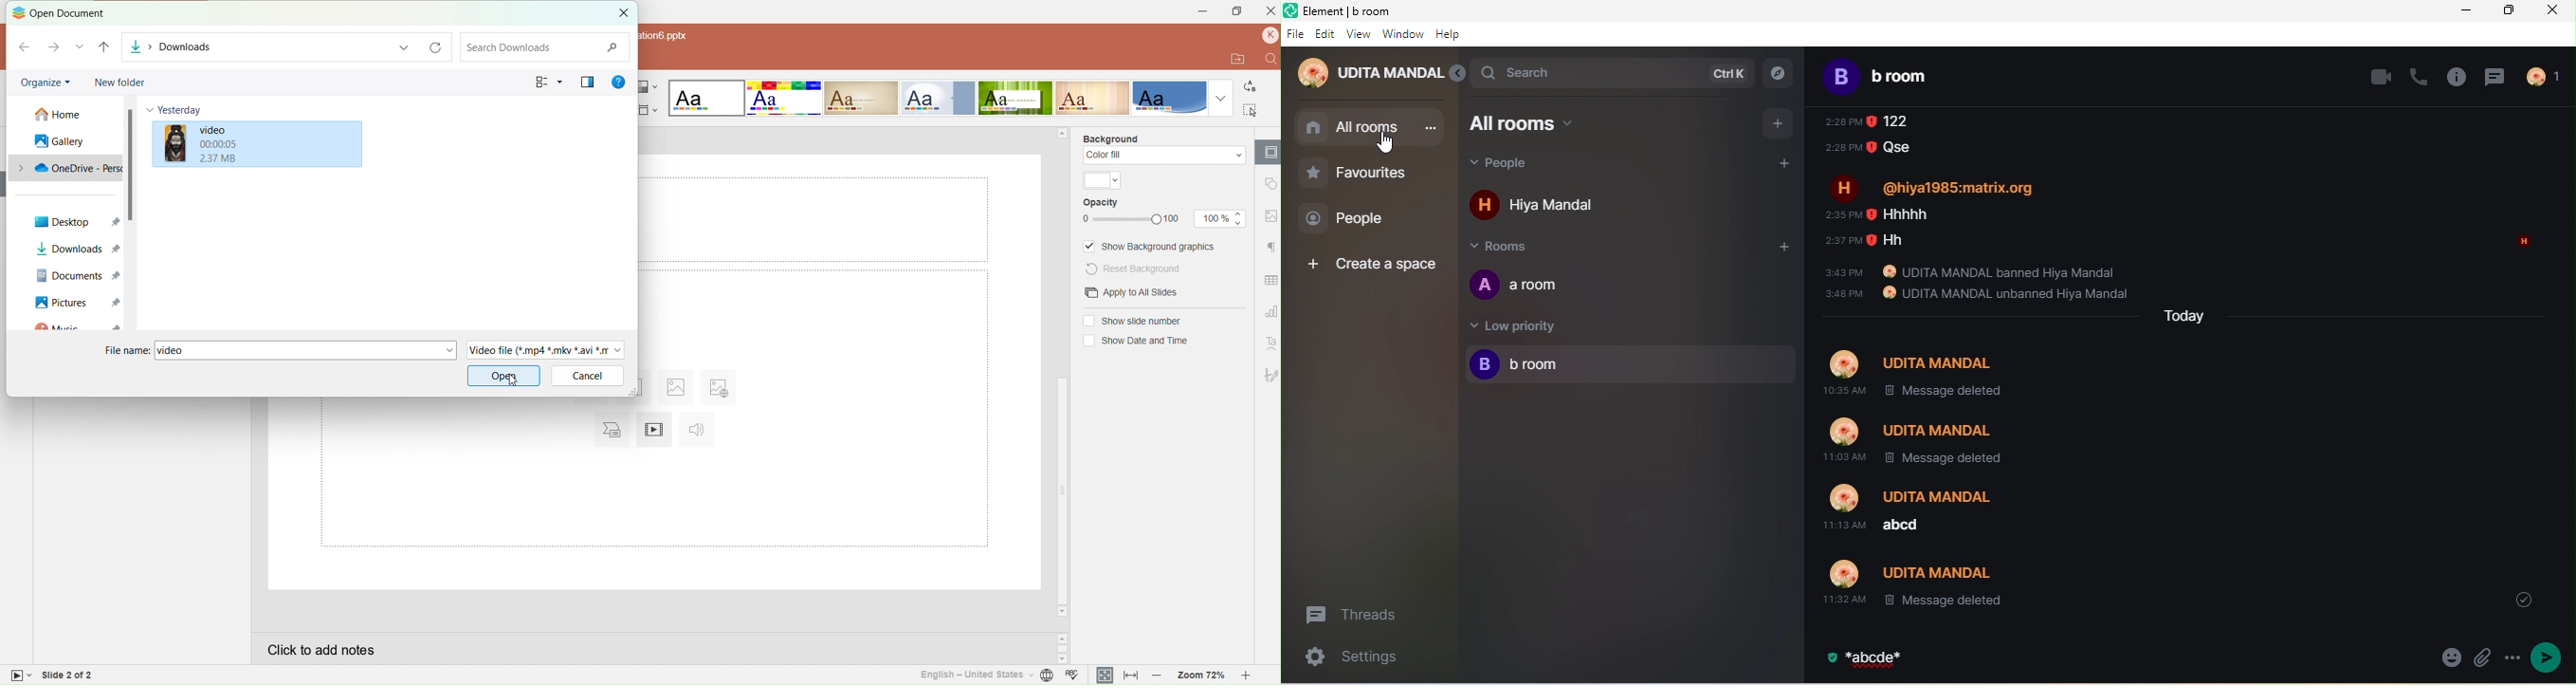 The image size is (2576, 700). Describe the element at coordinates (2467, 9) in the screenshot. I see `minimize` at that location.